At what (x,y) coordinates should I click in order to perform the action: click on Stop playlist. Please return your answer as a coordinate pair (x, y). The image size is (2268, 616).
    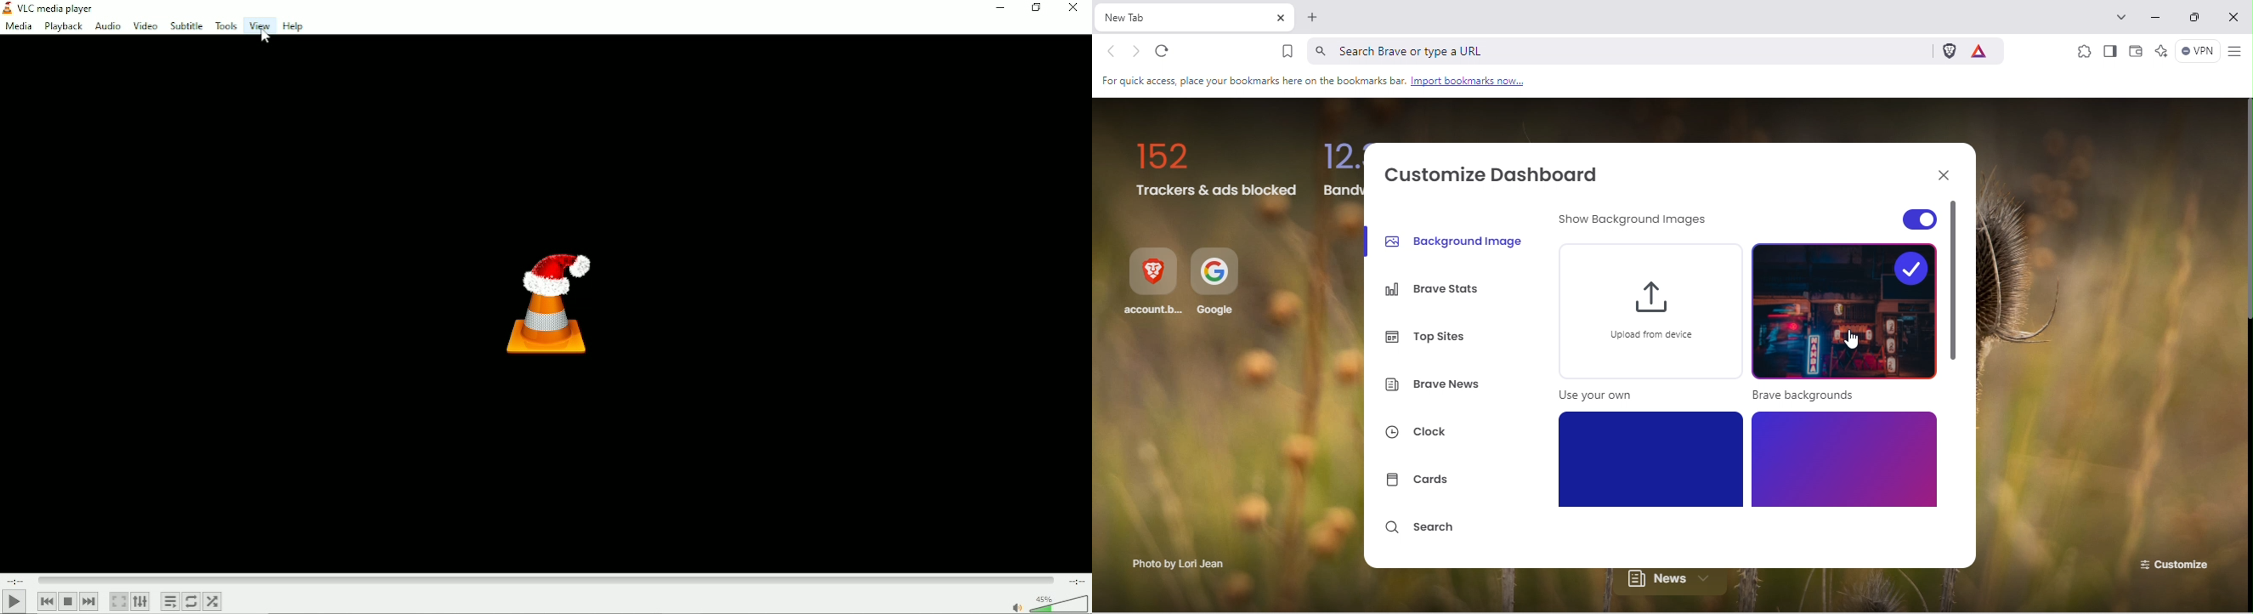
    Looking at the image, I should click on (68, 602).